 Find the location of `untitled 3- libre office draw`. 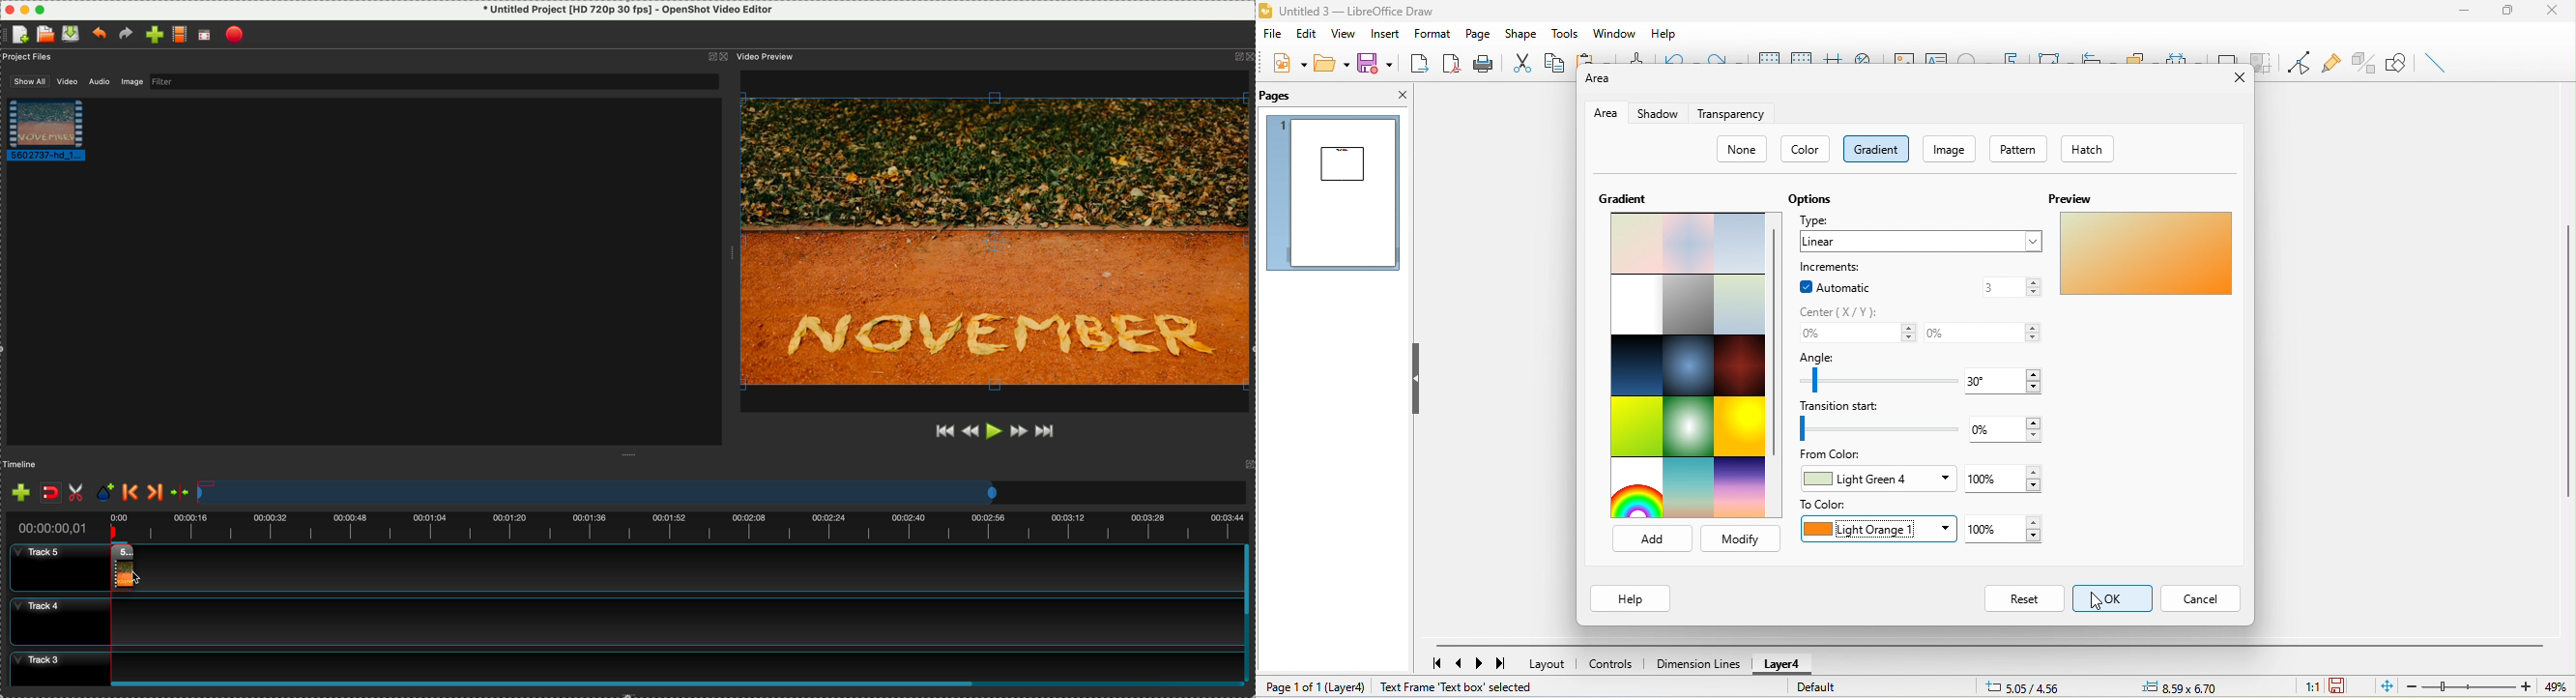

untitled 3- libre office draw is located at coordinates (1363, 10).